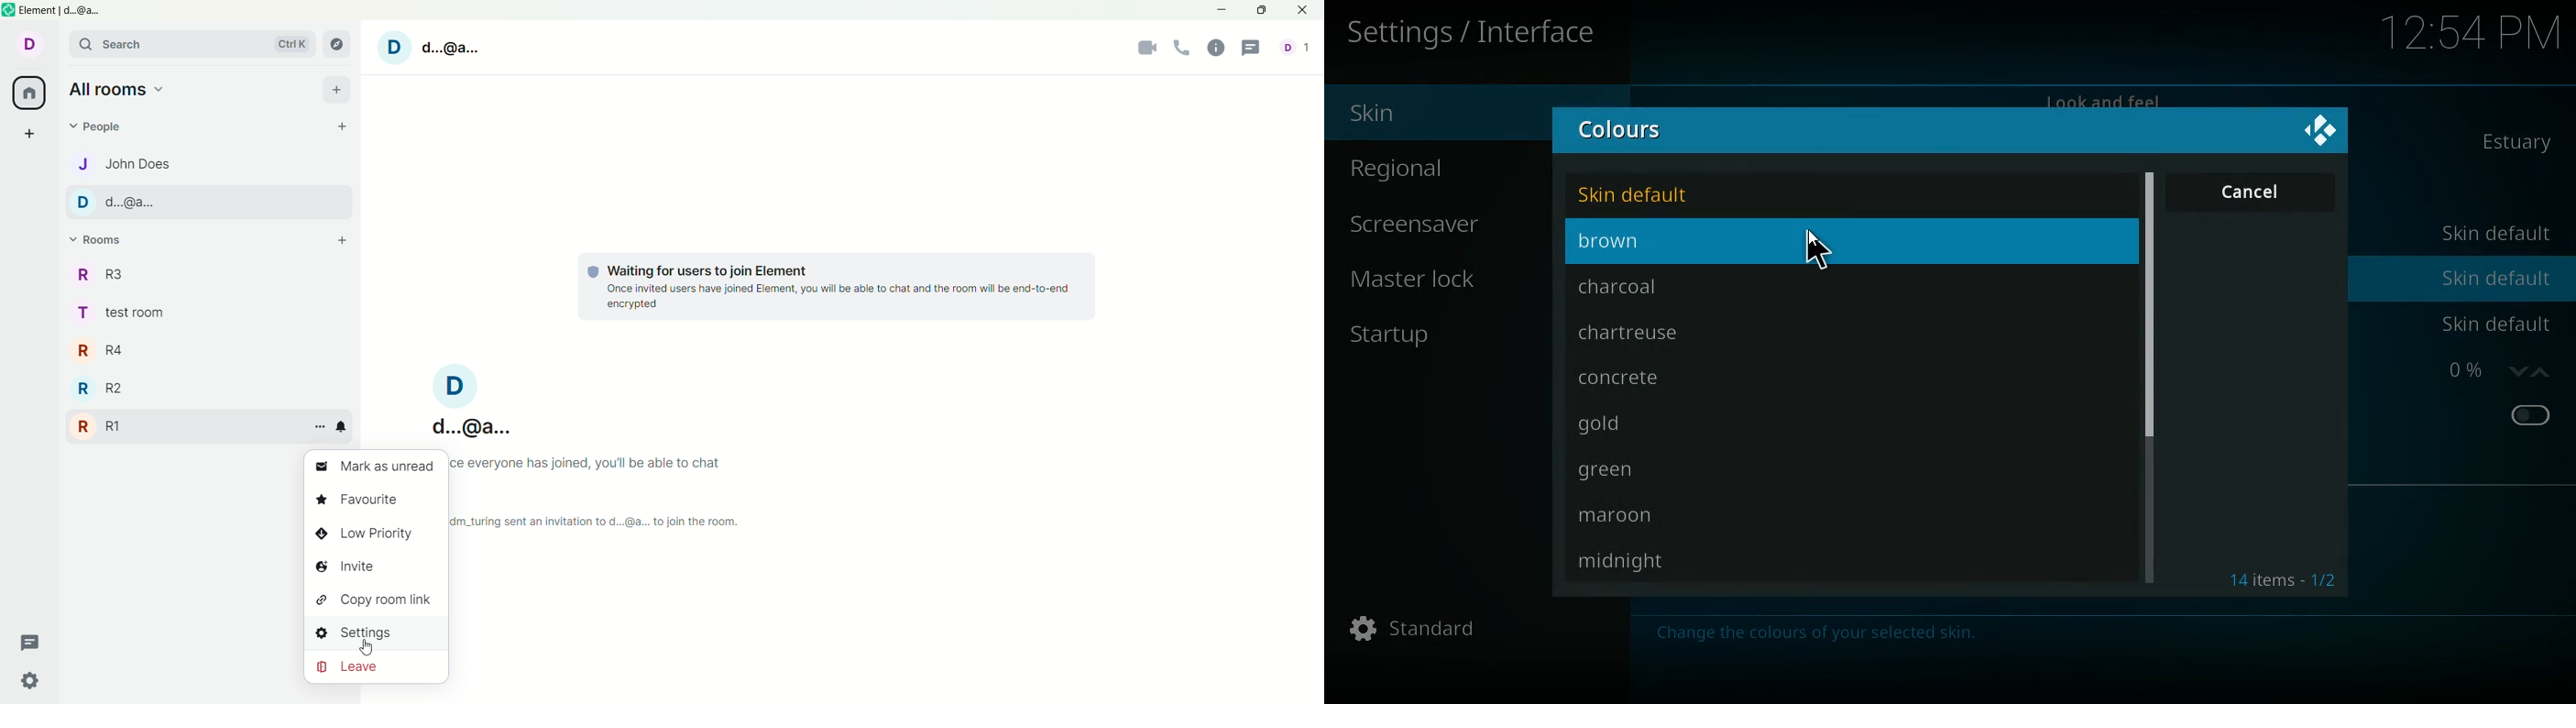 The width and height of the screenshot is (2576, 728). I want to click on all rooms, so click(30, 92).